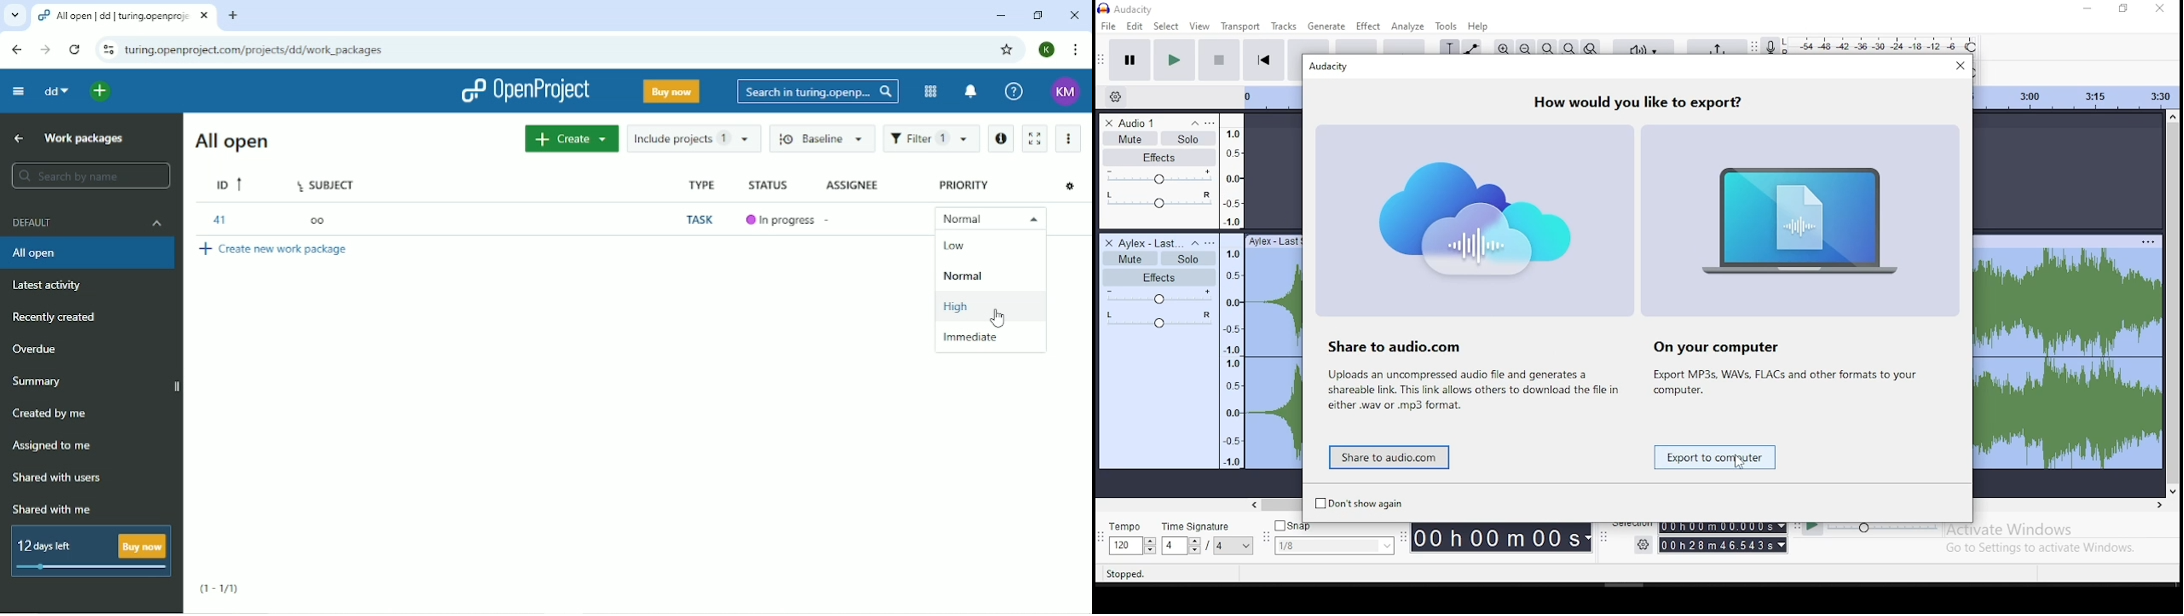  Describe the element at coordinates (20, 91) in the screenshot. I see `Collapse project menu` at that location.